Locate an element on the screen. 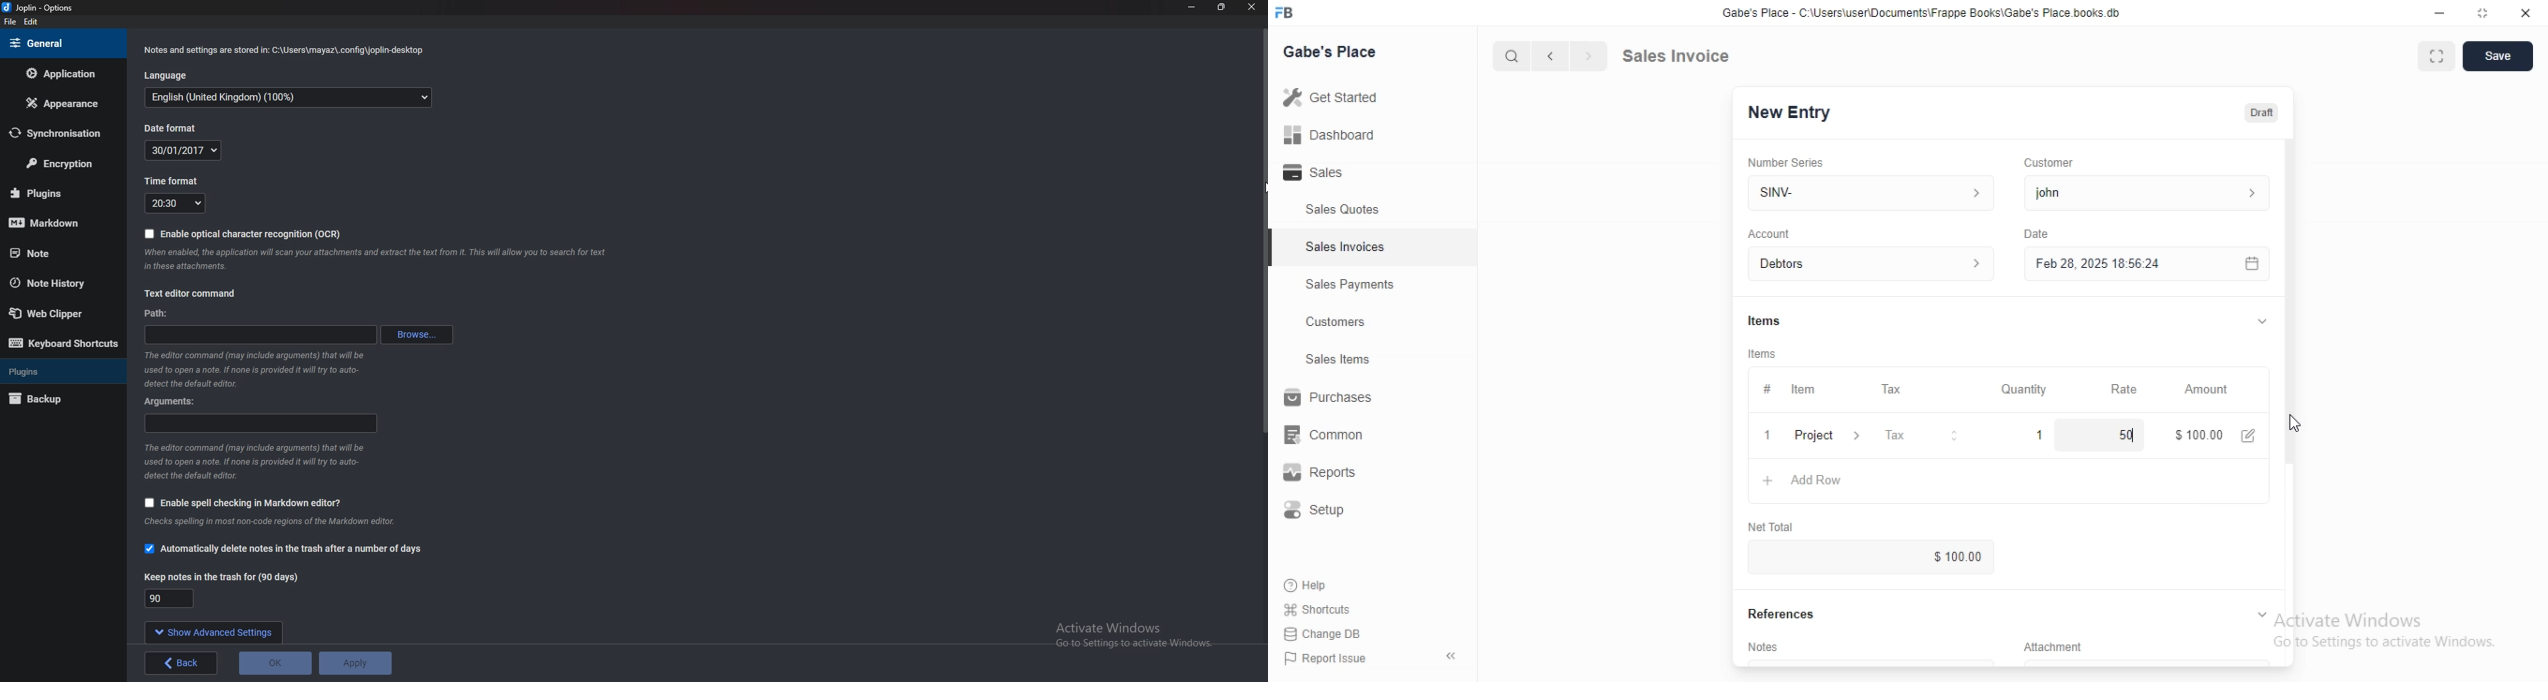  collapse is located at coordinates (2260, 613).